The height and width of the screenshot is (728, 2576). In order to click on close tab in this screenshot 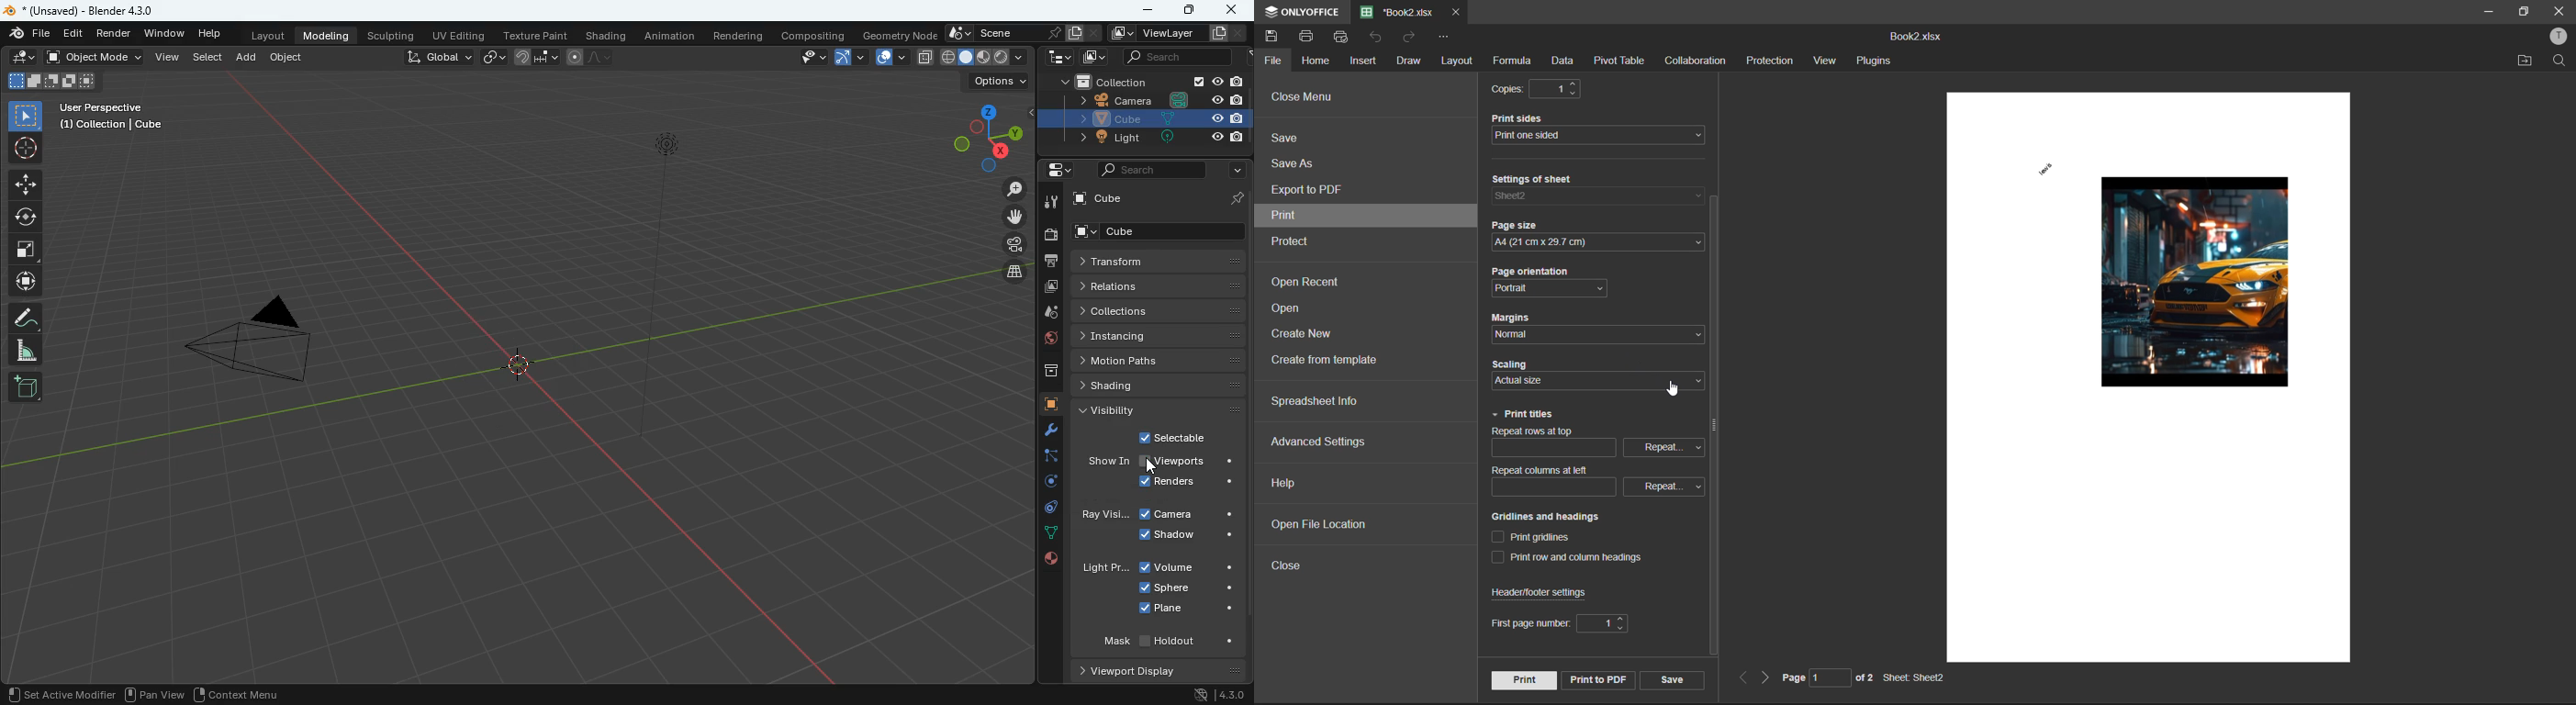, I will do `click(1454, 11)`.